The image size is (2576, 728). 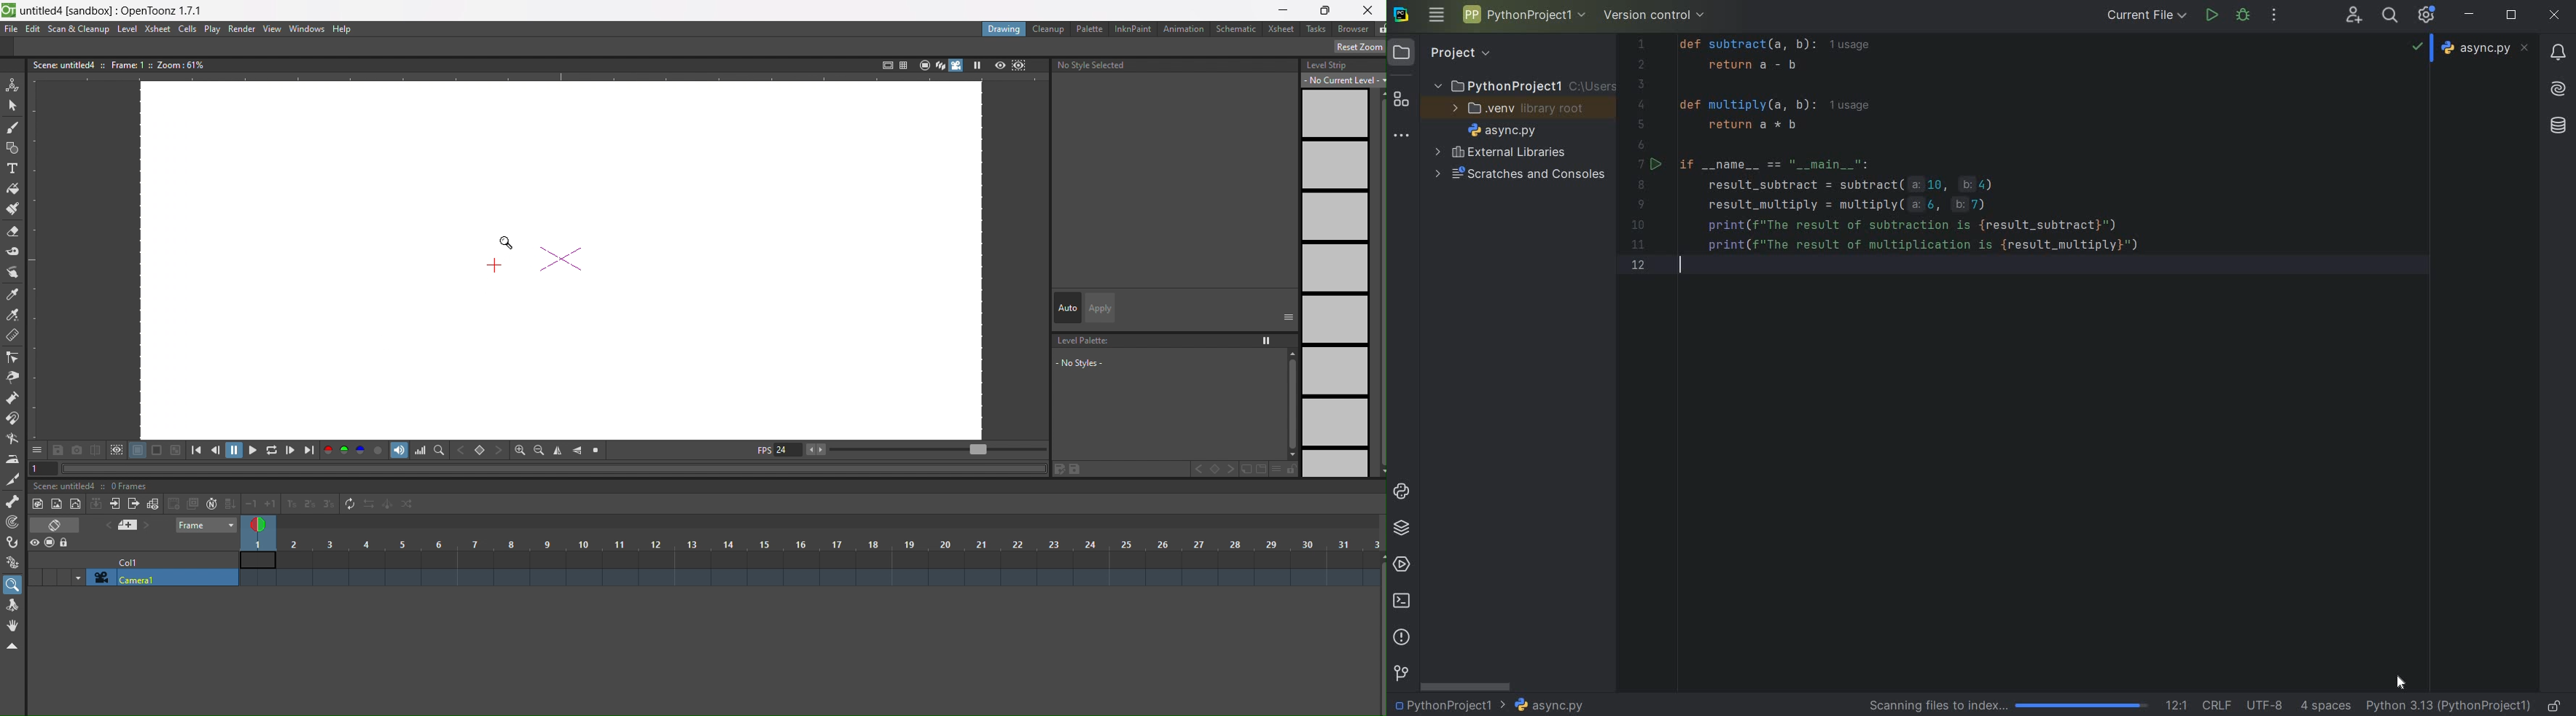 What do you see at coordinates (1369, 9) in the screenshot?
I see `close` at bounding box center [1369, 9].